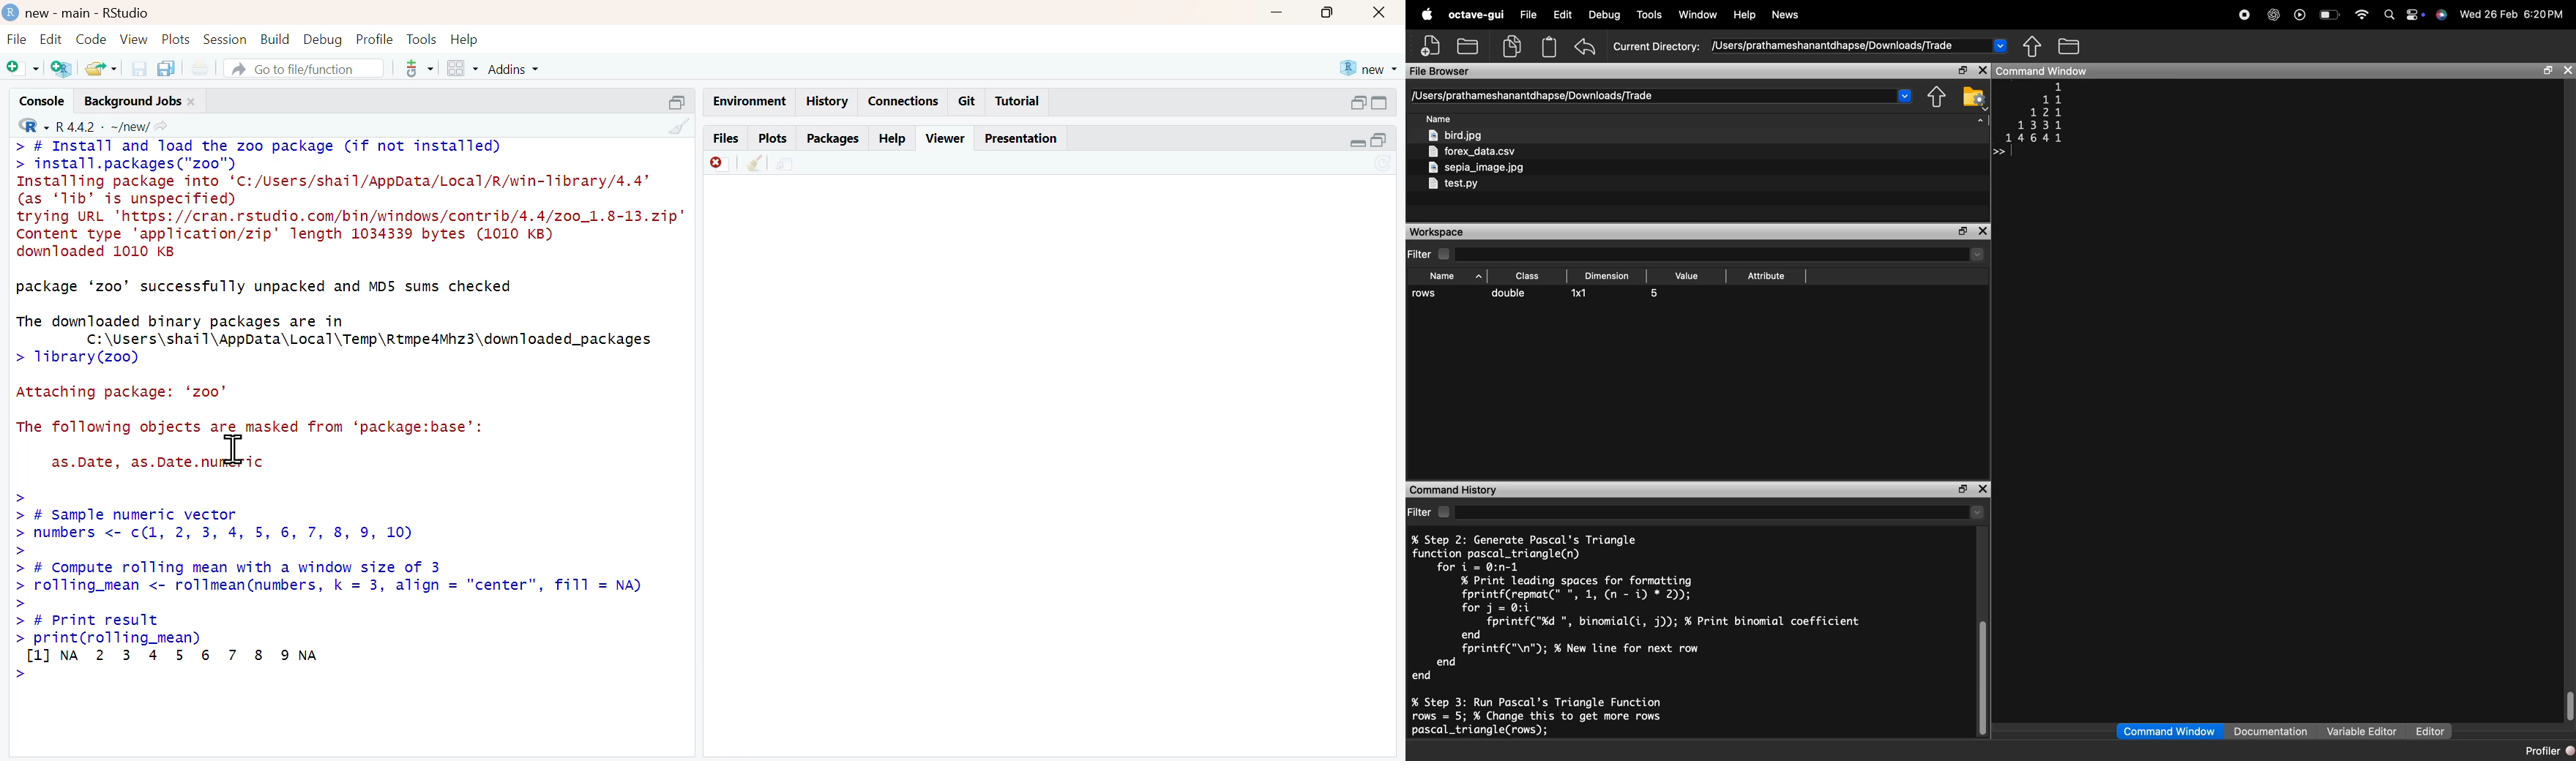 This screenshot has width=2576, height=784. I want to click on Dropdown, so click(1978, 513).